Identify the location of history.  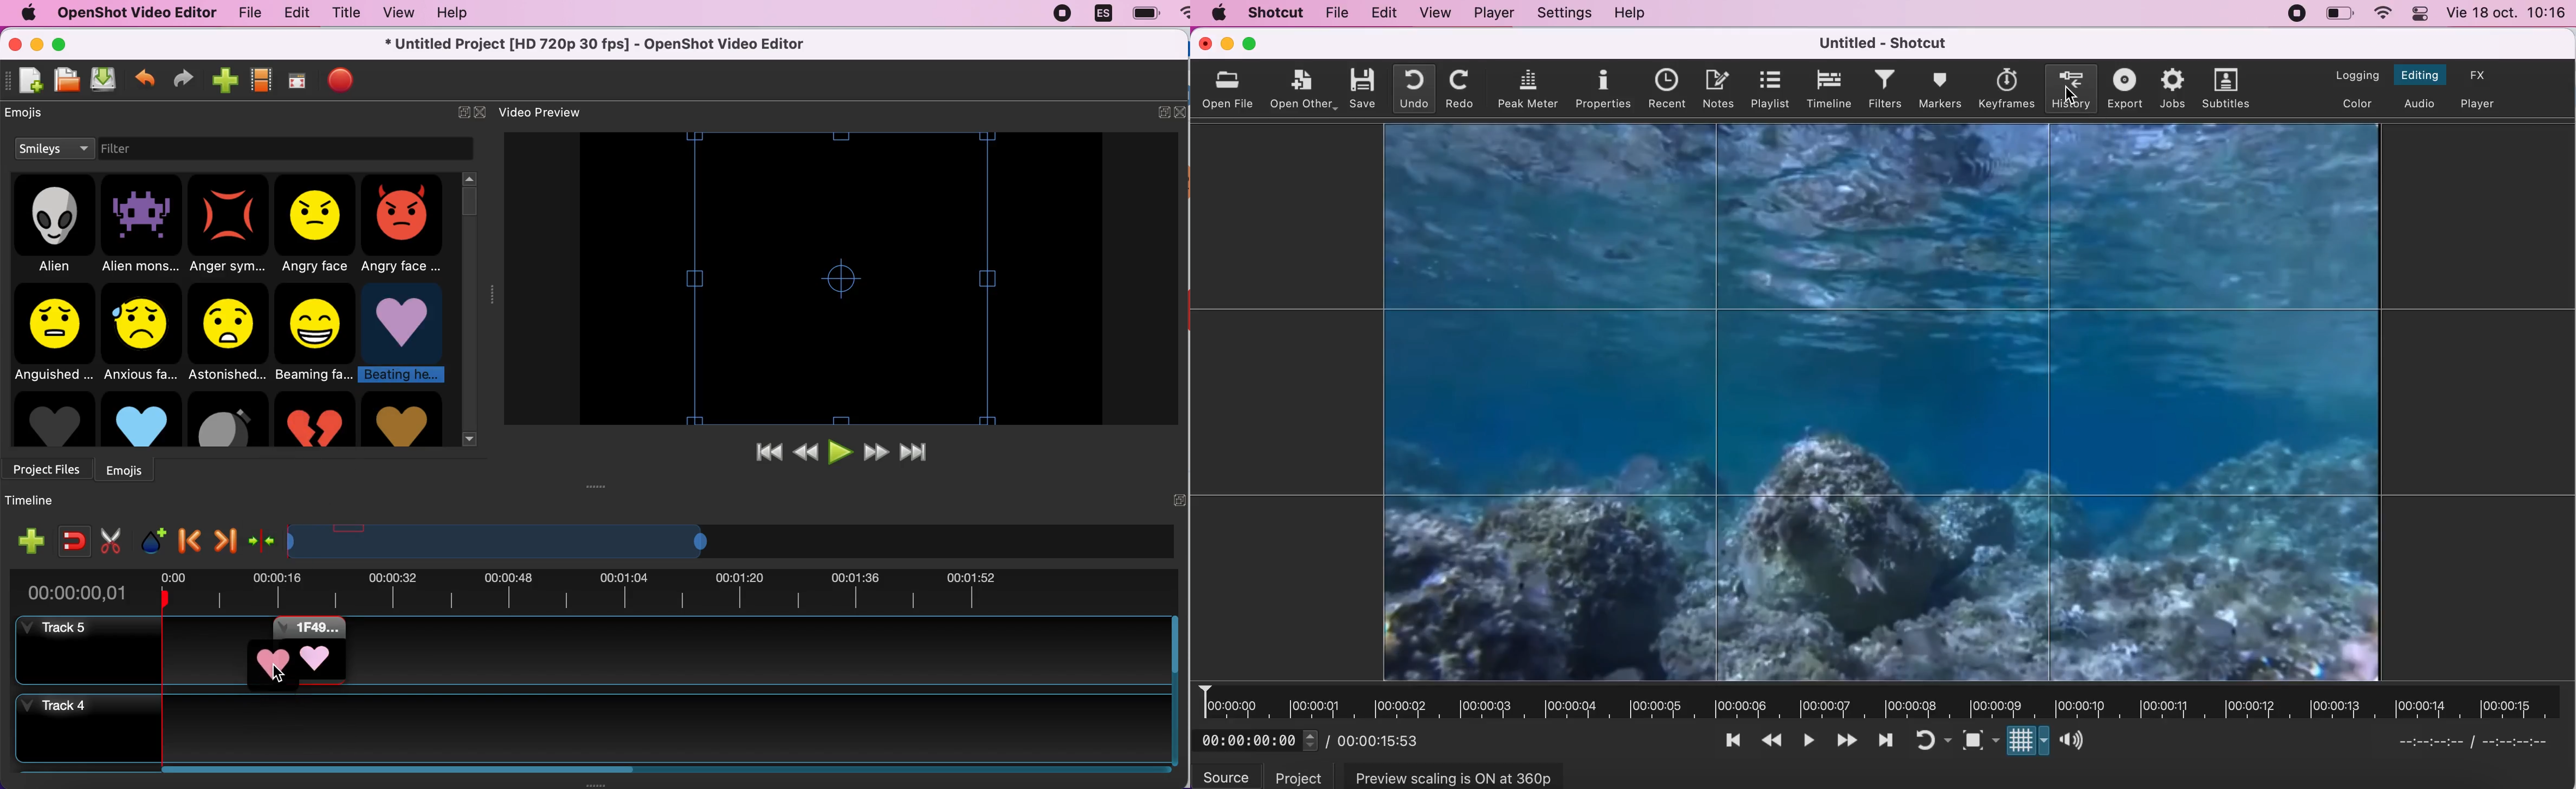
(2070, 87).